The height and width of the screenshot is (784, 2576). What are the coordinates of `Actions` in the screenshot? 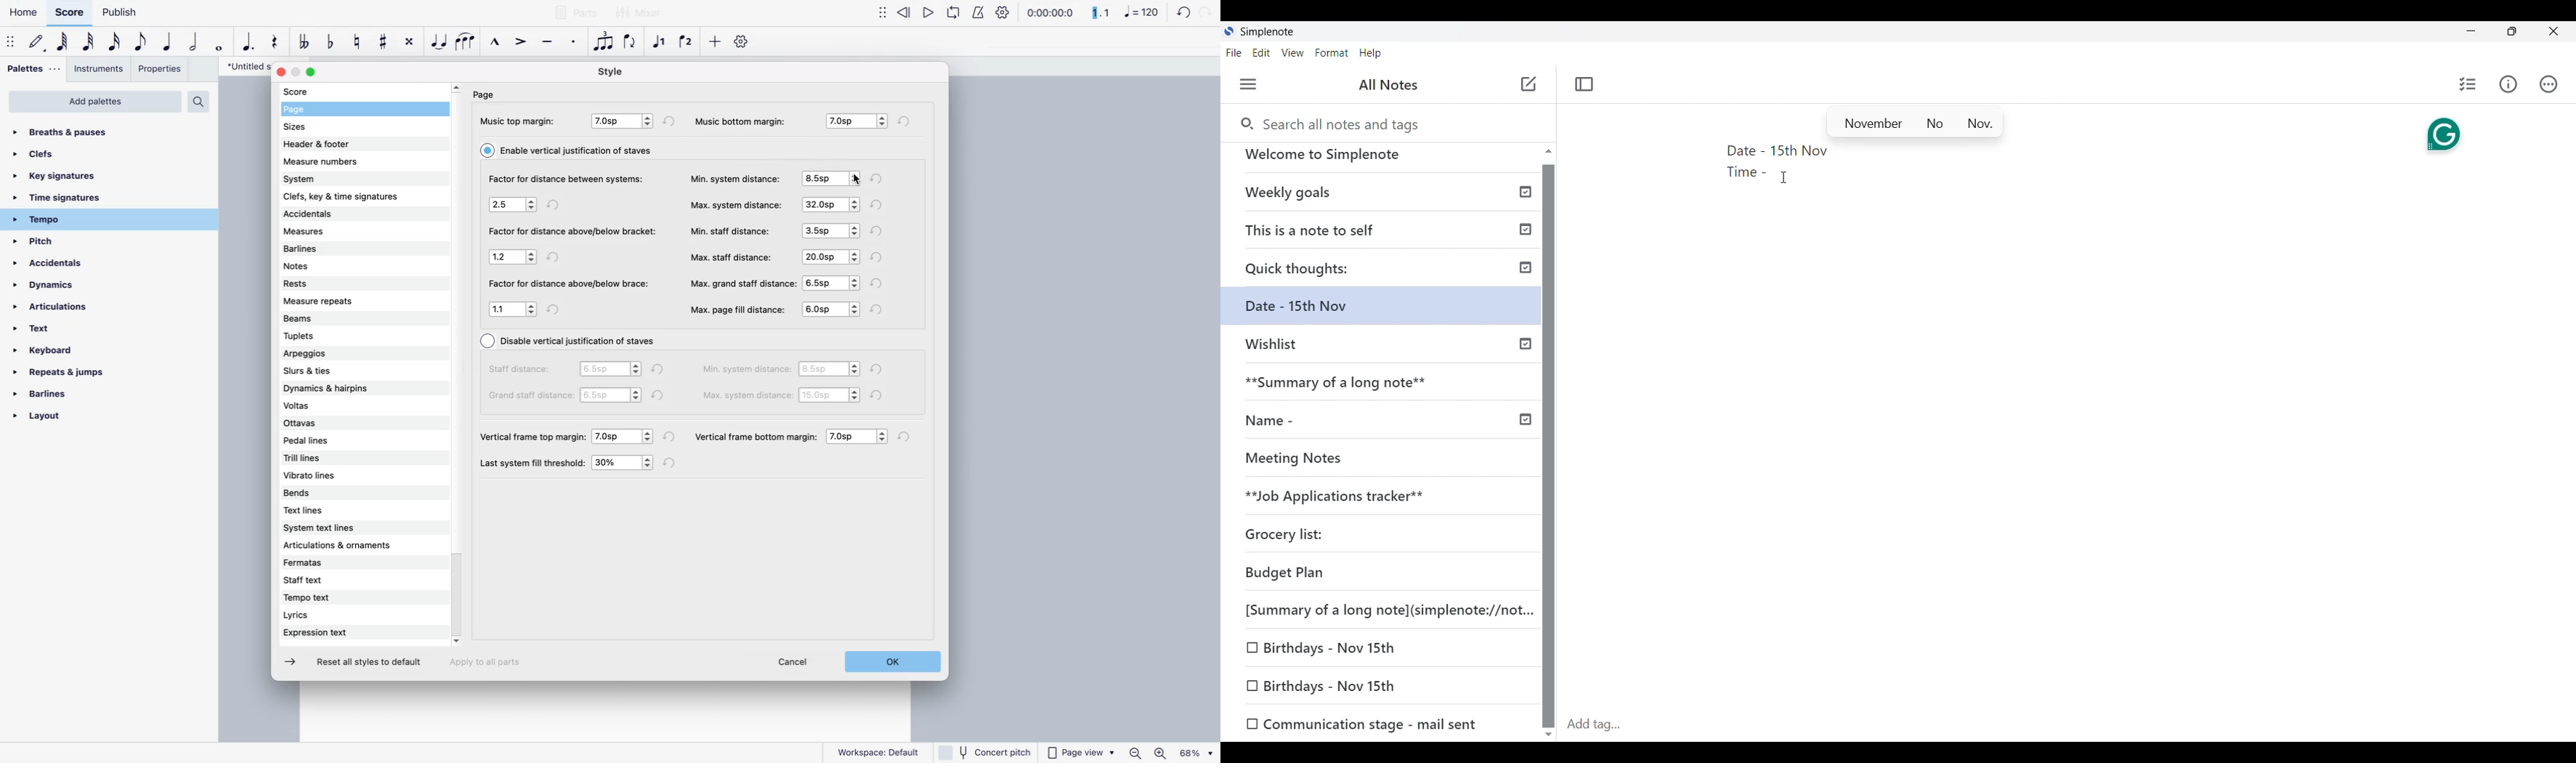 It's located at (2549, 84).